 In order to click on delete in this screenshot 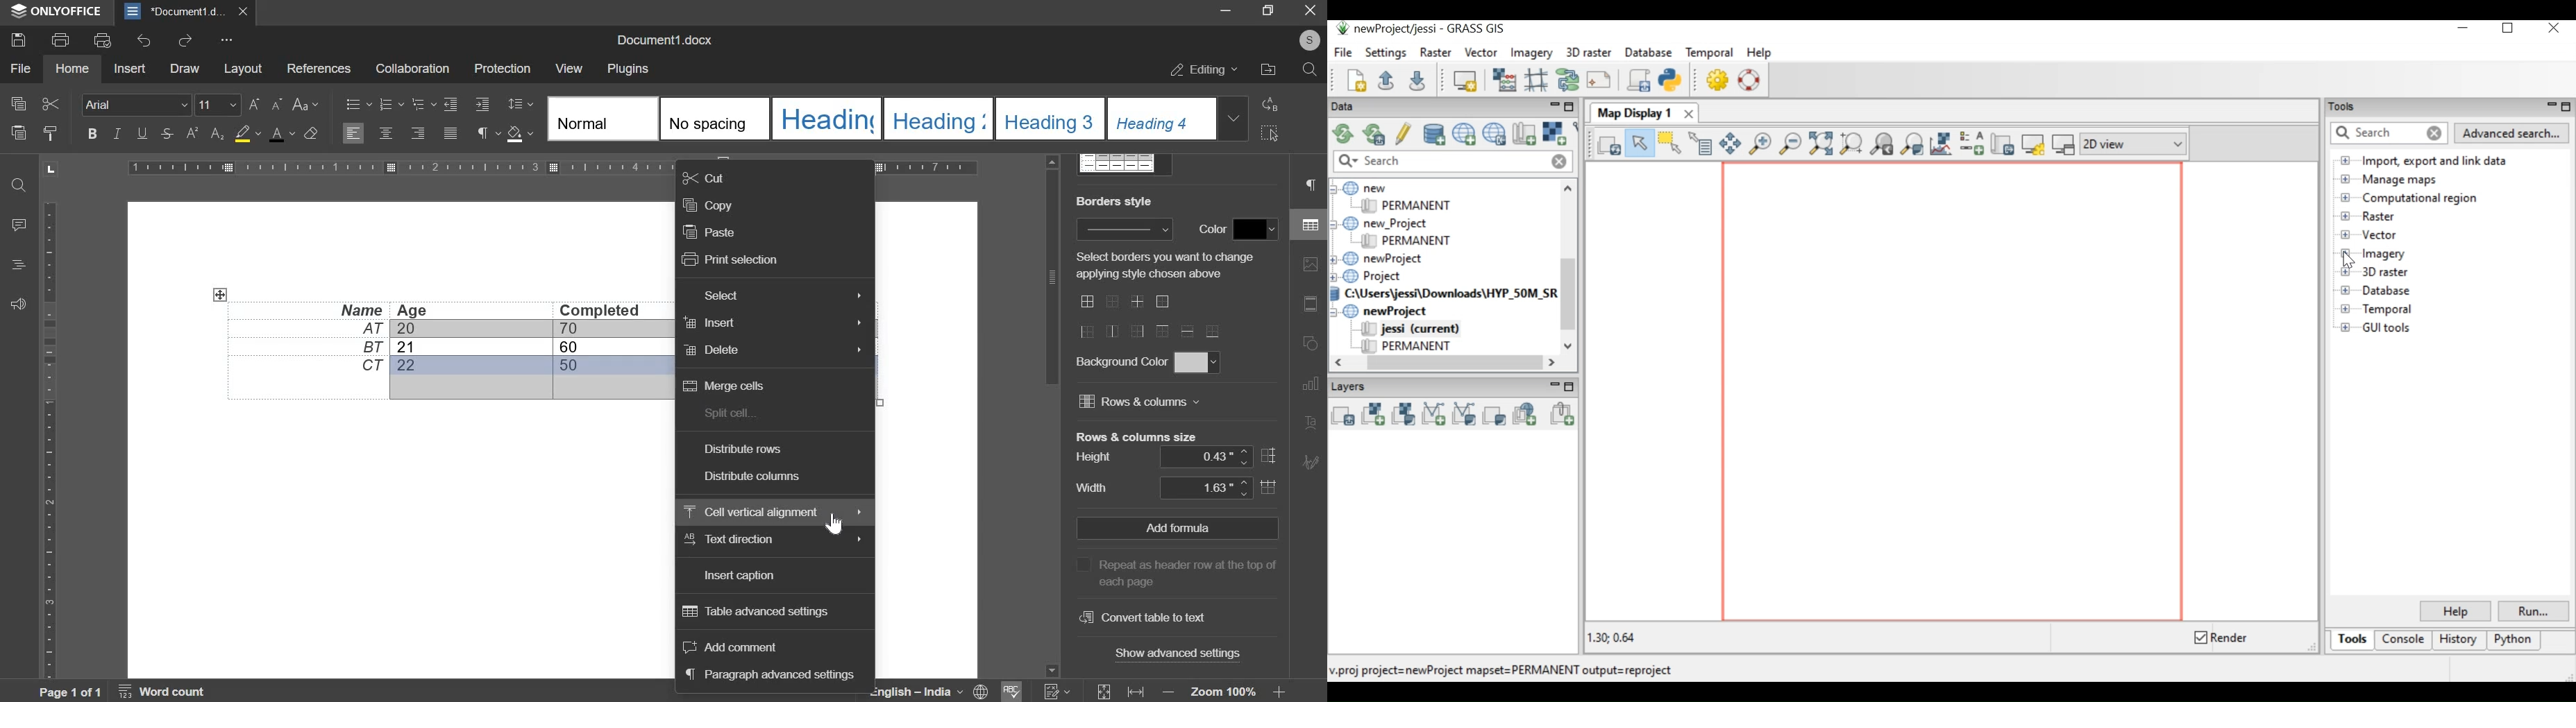, I will do `click(710, 350)`.